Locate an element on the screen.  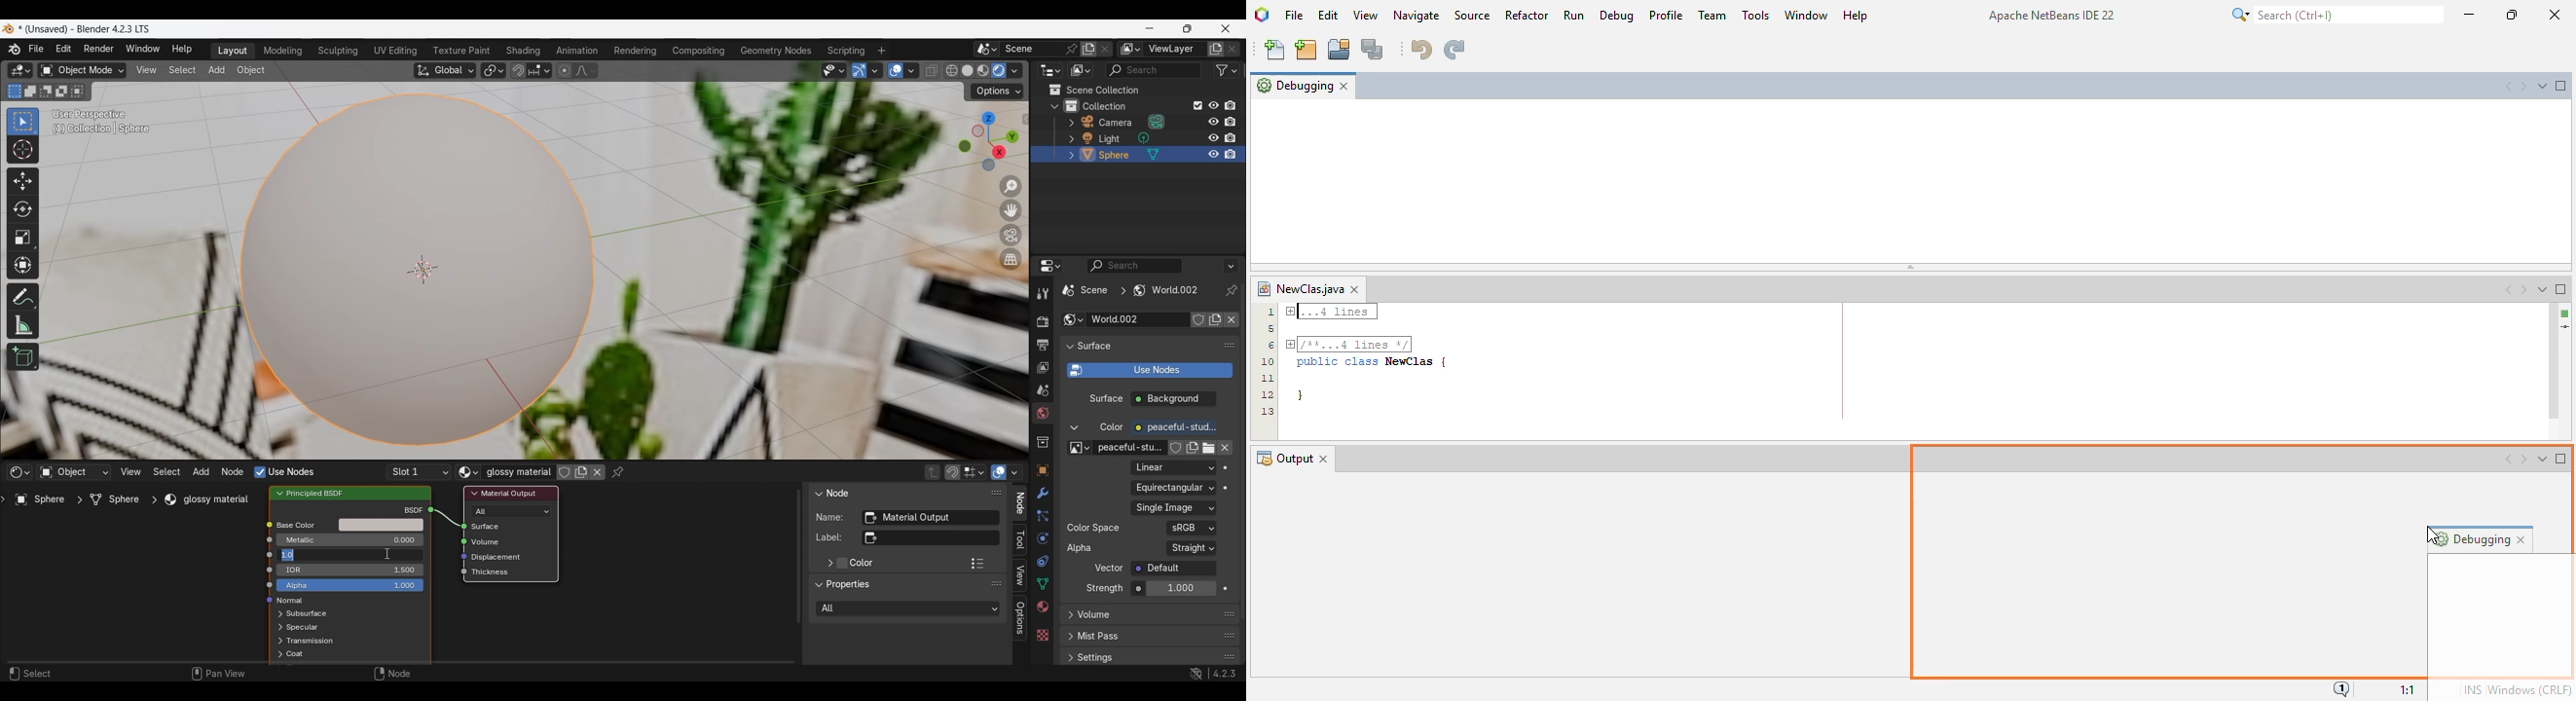
Scripting workspace is located at coordinates (846, 51).